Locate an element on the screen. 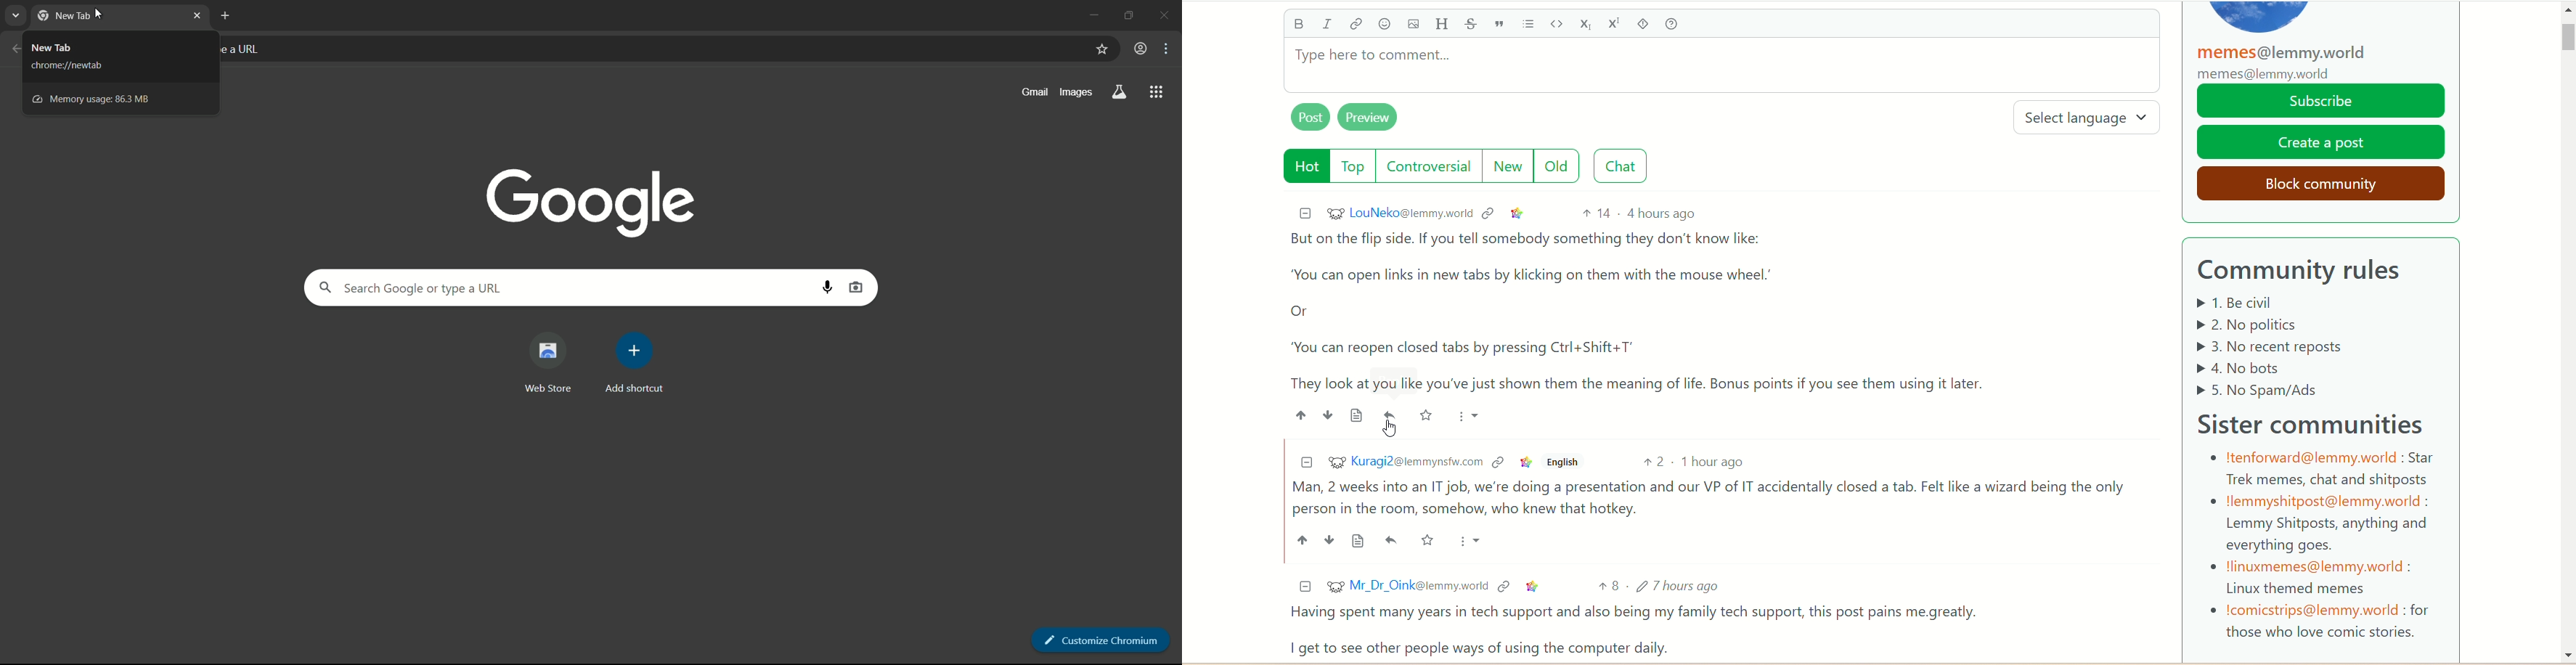  reply is located at coordinates (1389, 542).